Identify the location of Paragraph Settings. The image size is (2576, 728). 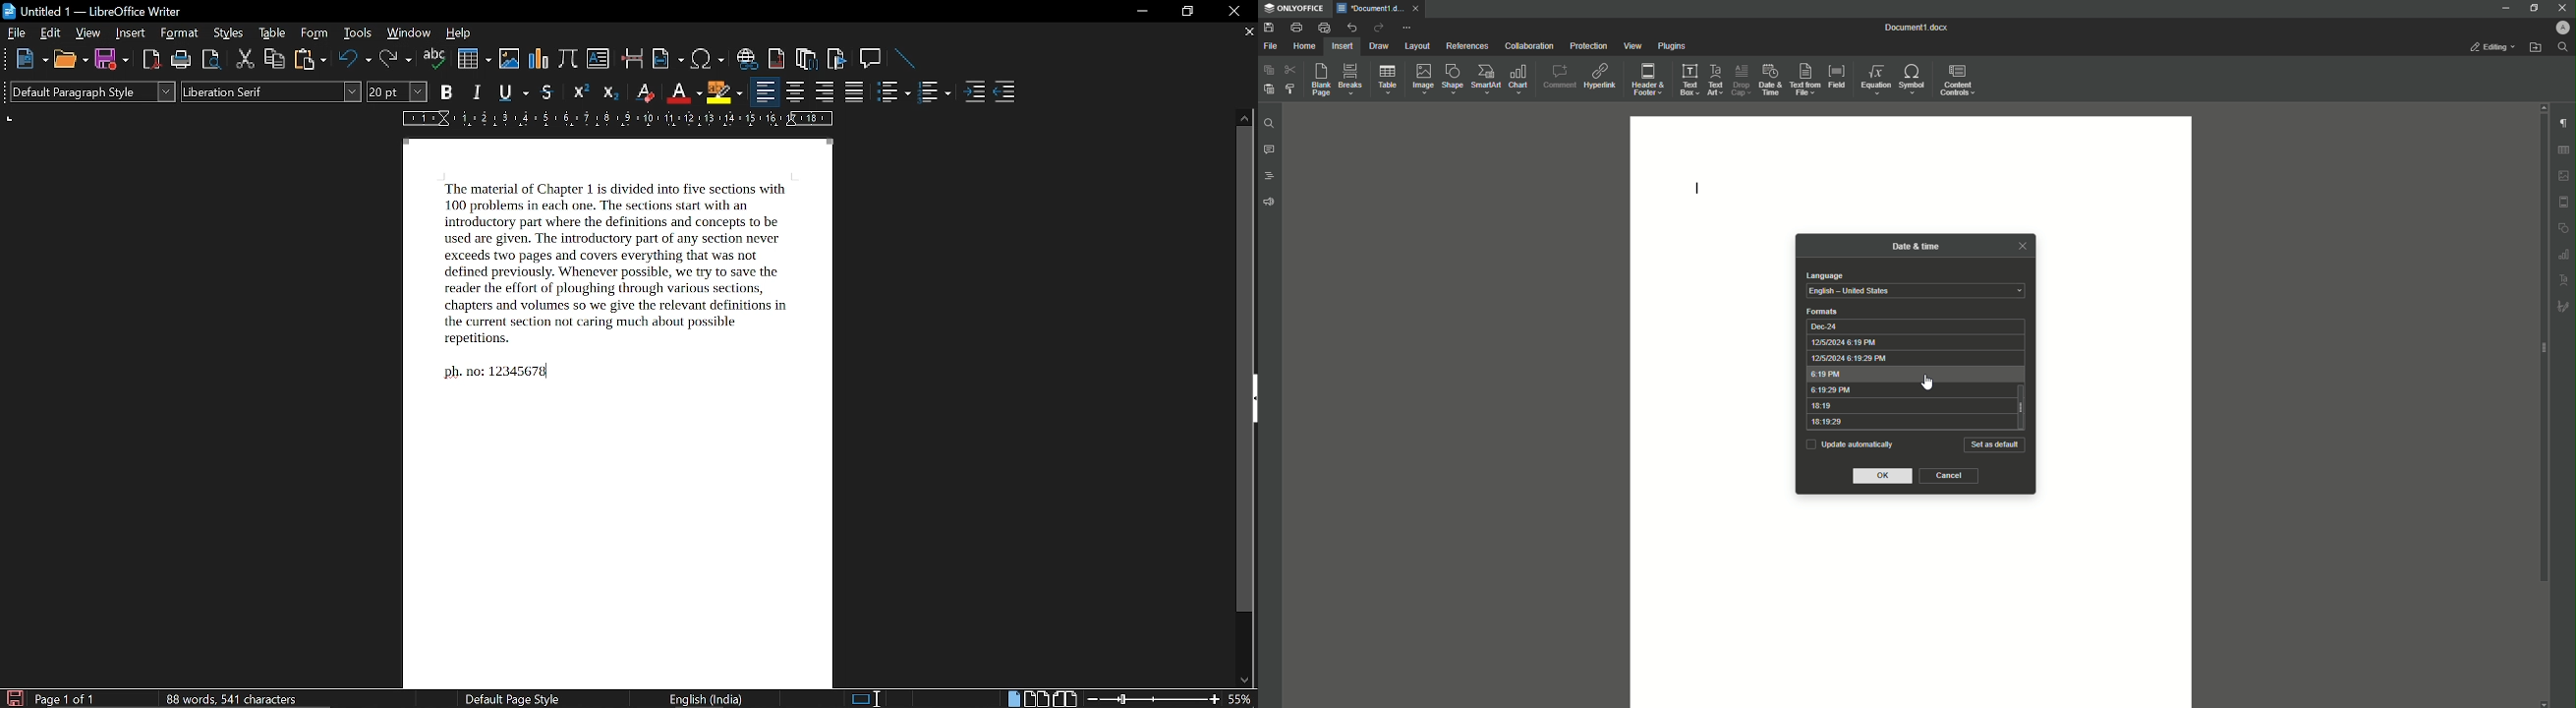
(2563, 122).